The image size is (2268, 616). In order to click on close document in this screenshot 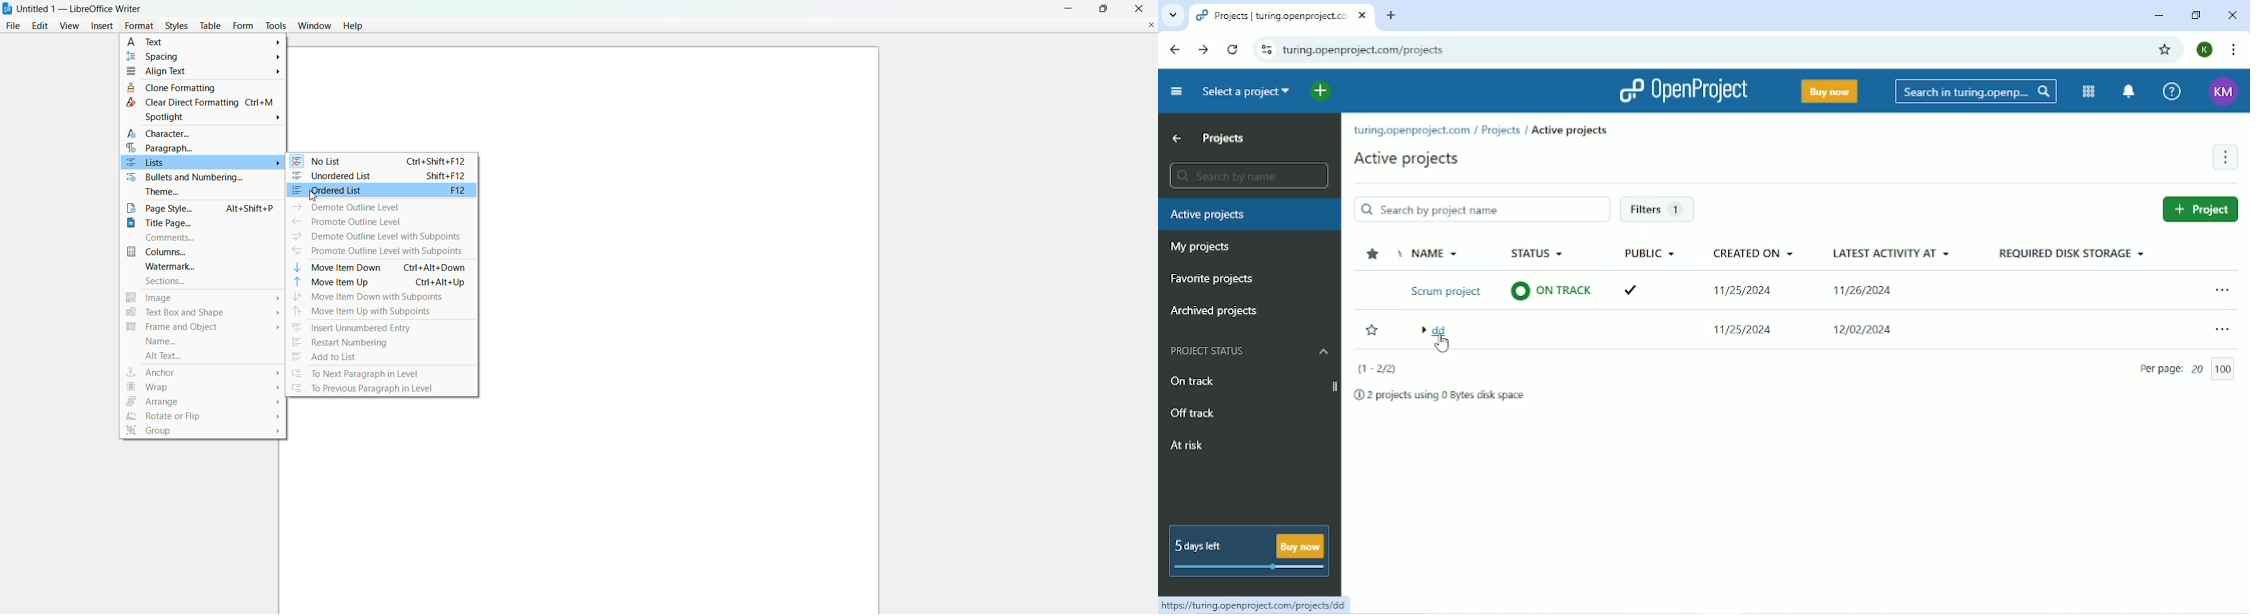, I will do `click(1151, 24)`.